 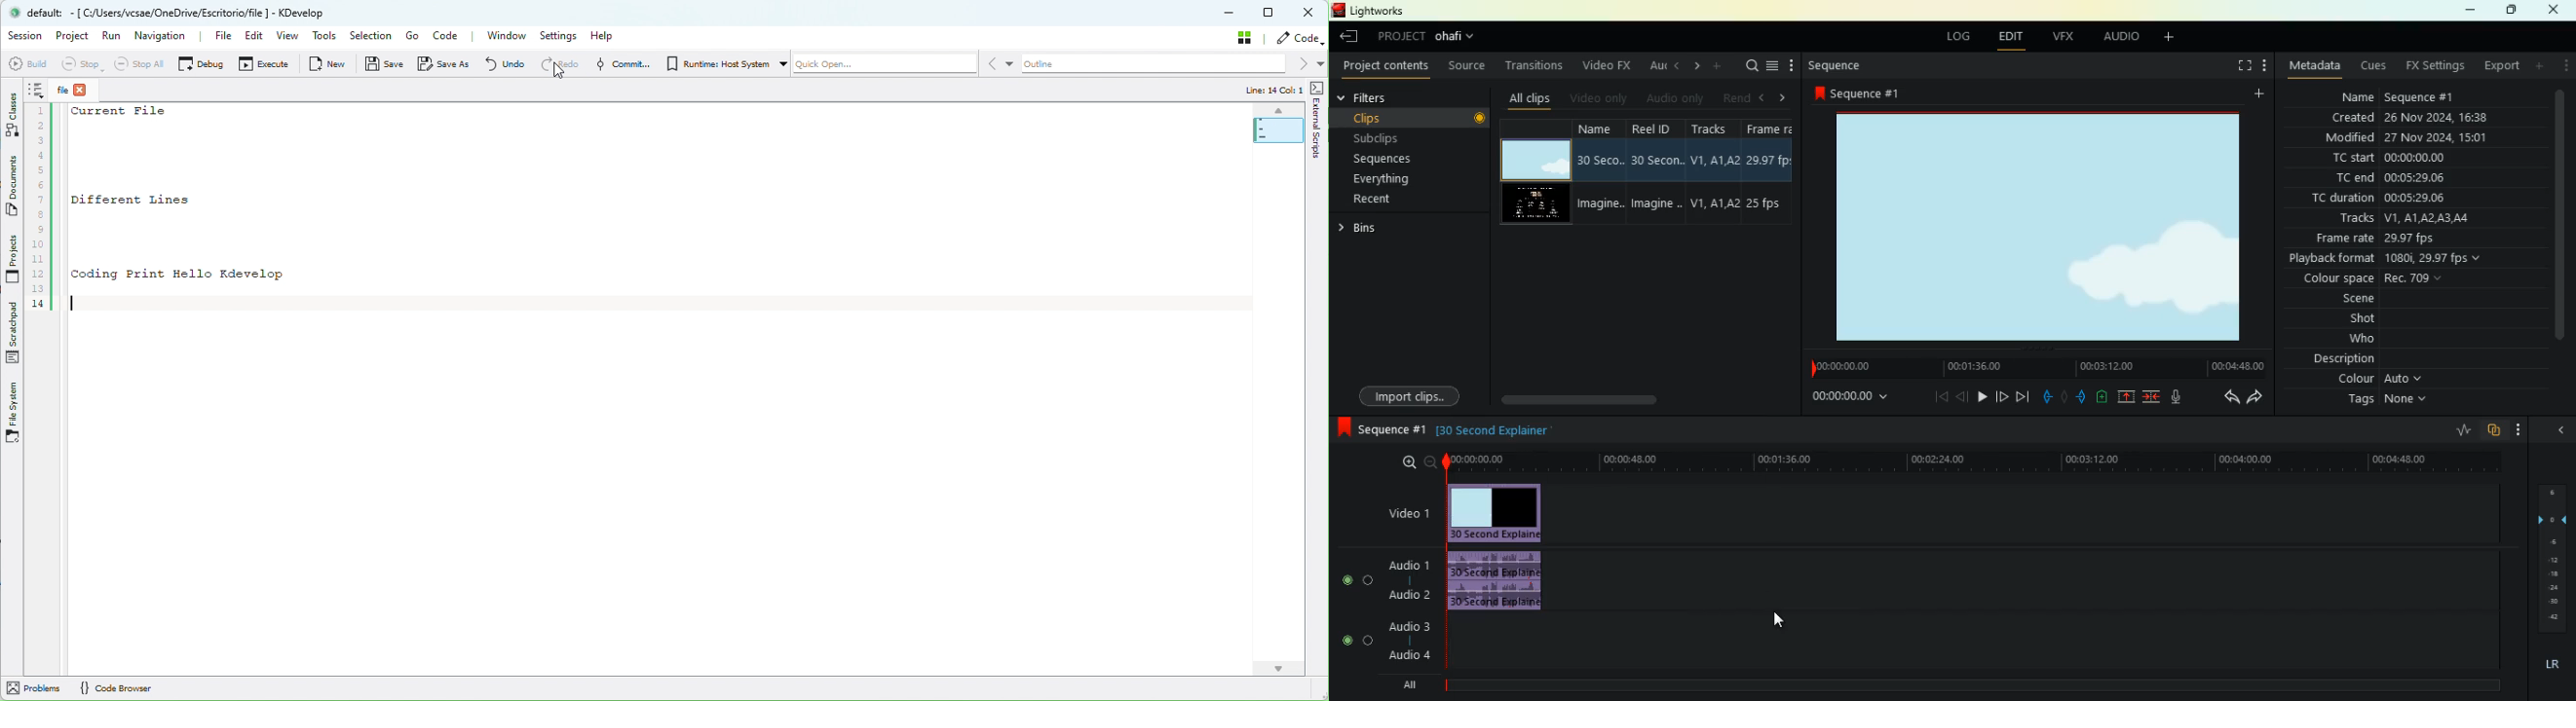 I want to click on who, so click(x=2368, y=340).